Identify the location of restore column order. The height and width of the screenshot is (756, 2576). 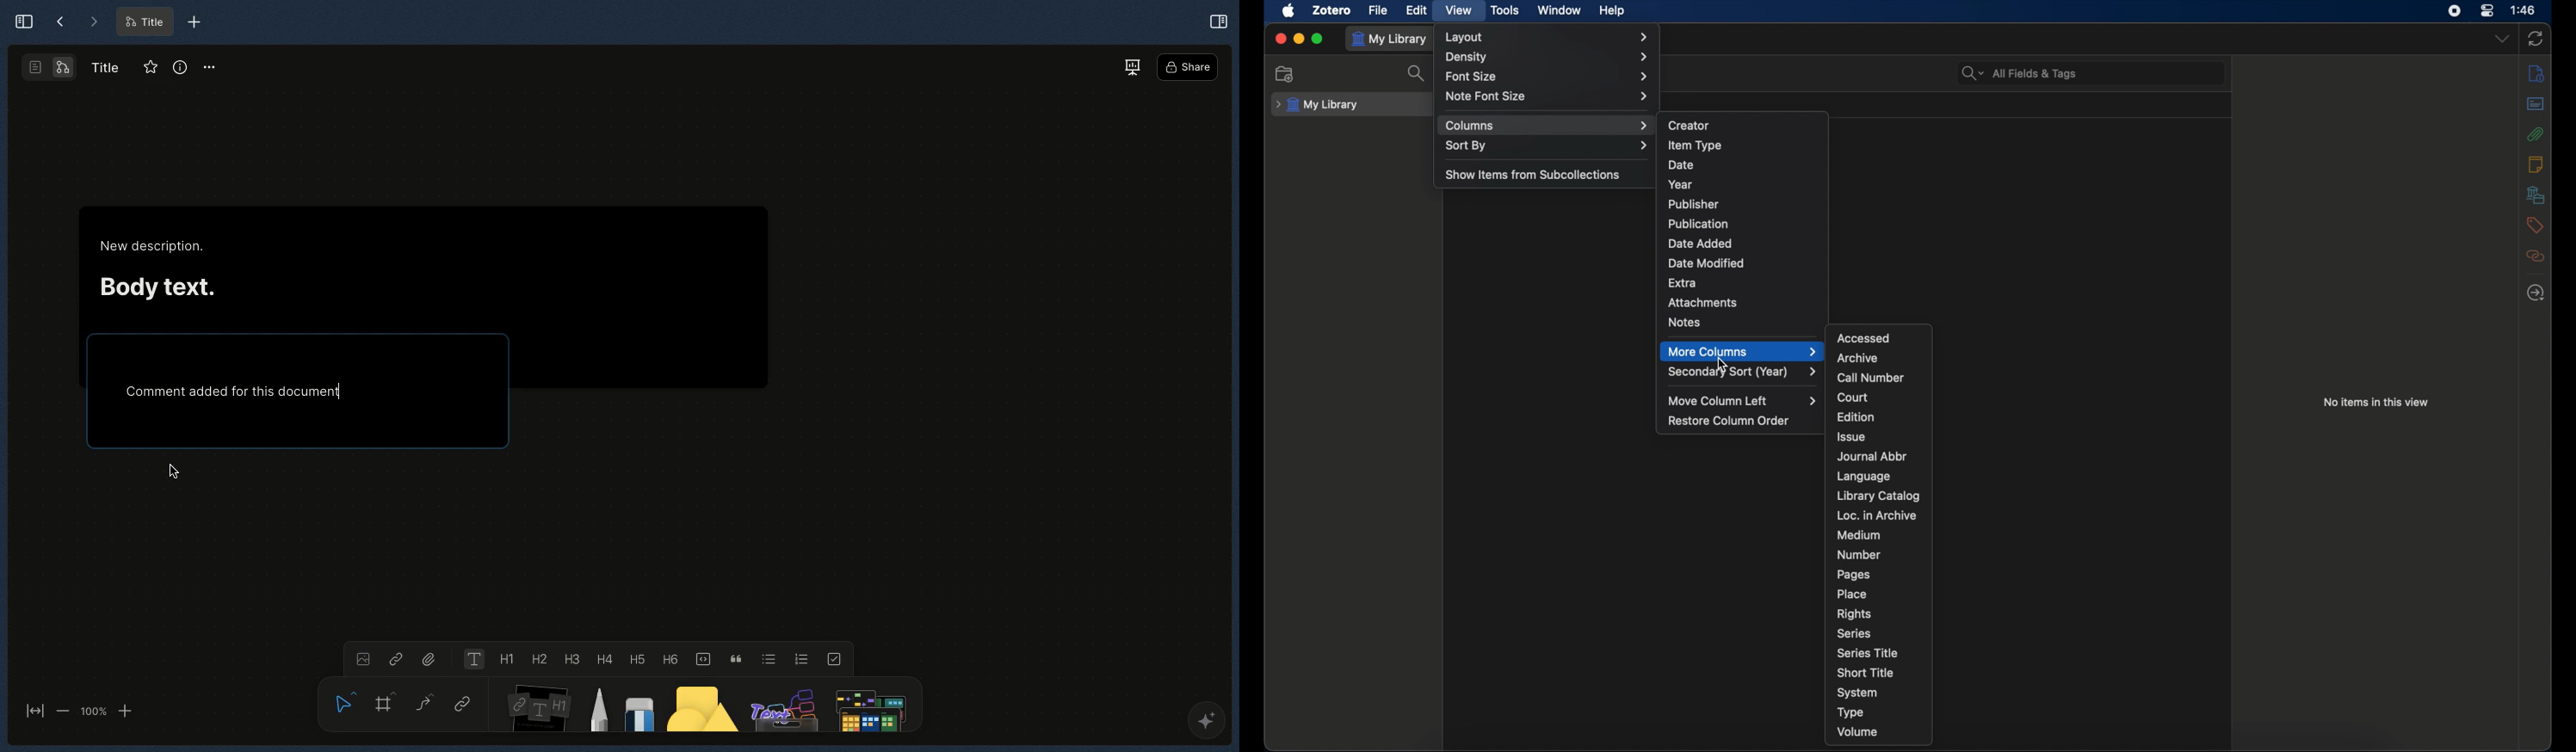
(1729, 421).